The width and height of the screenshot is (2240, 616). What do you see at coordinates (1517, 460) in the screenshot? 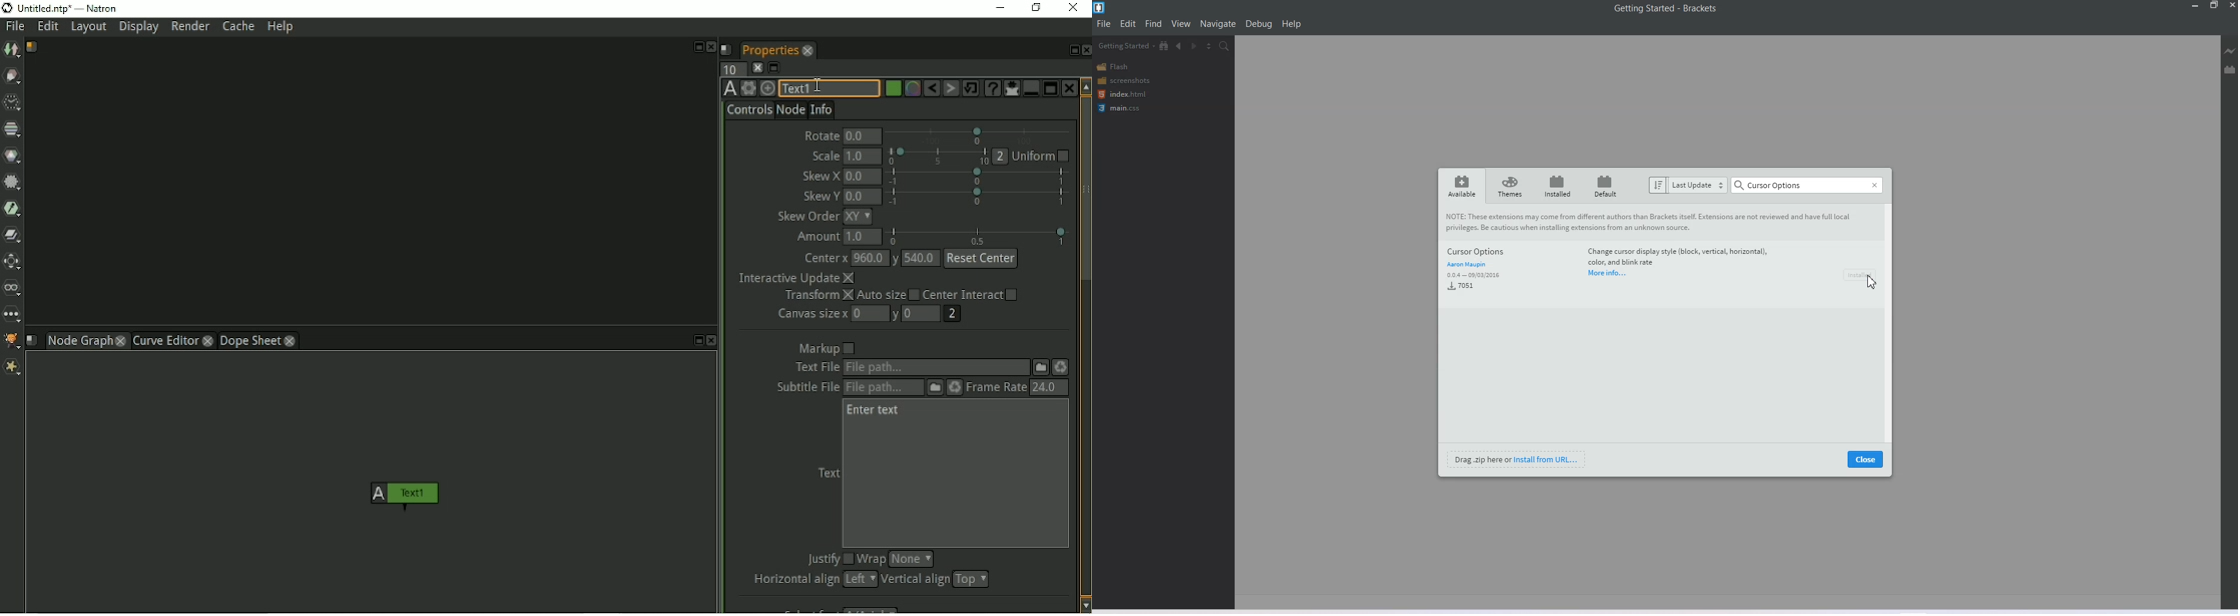
I see `drag .zip here or install from URL` at bounding box center [1517, 460].